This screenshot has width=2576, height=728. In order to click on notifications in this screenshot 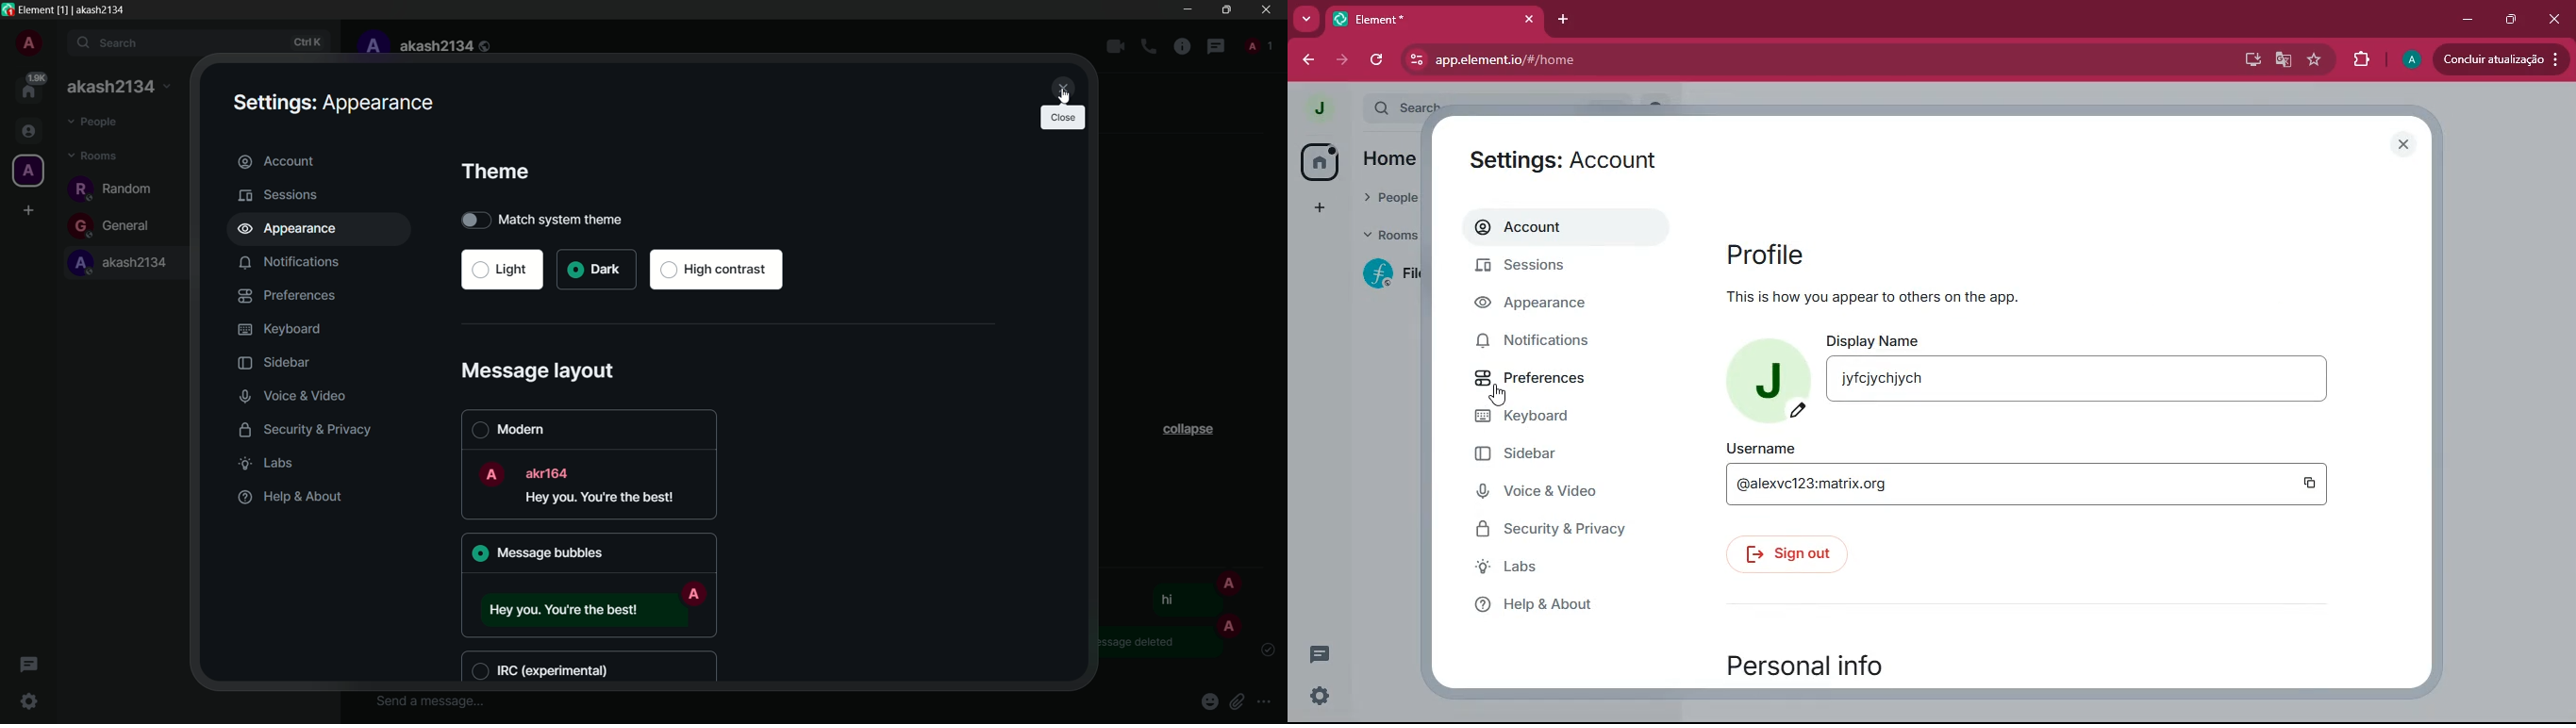, I will do `click(290, 263)`.